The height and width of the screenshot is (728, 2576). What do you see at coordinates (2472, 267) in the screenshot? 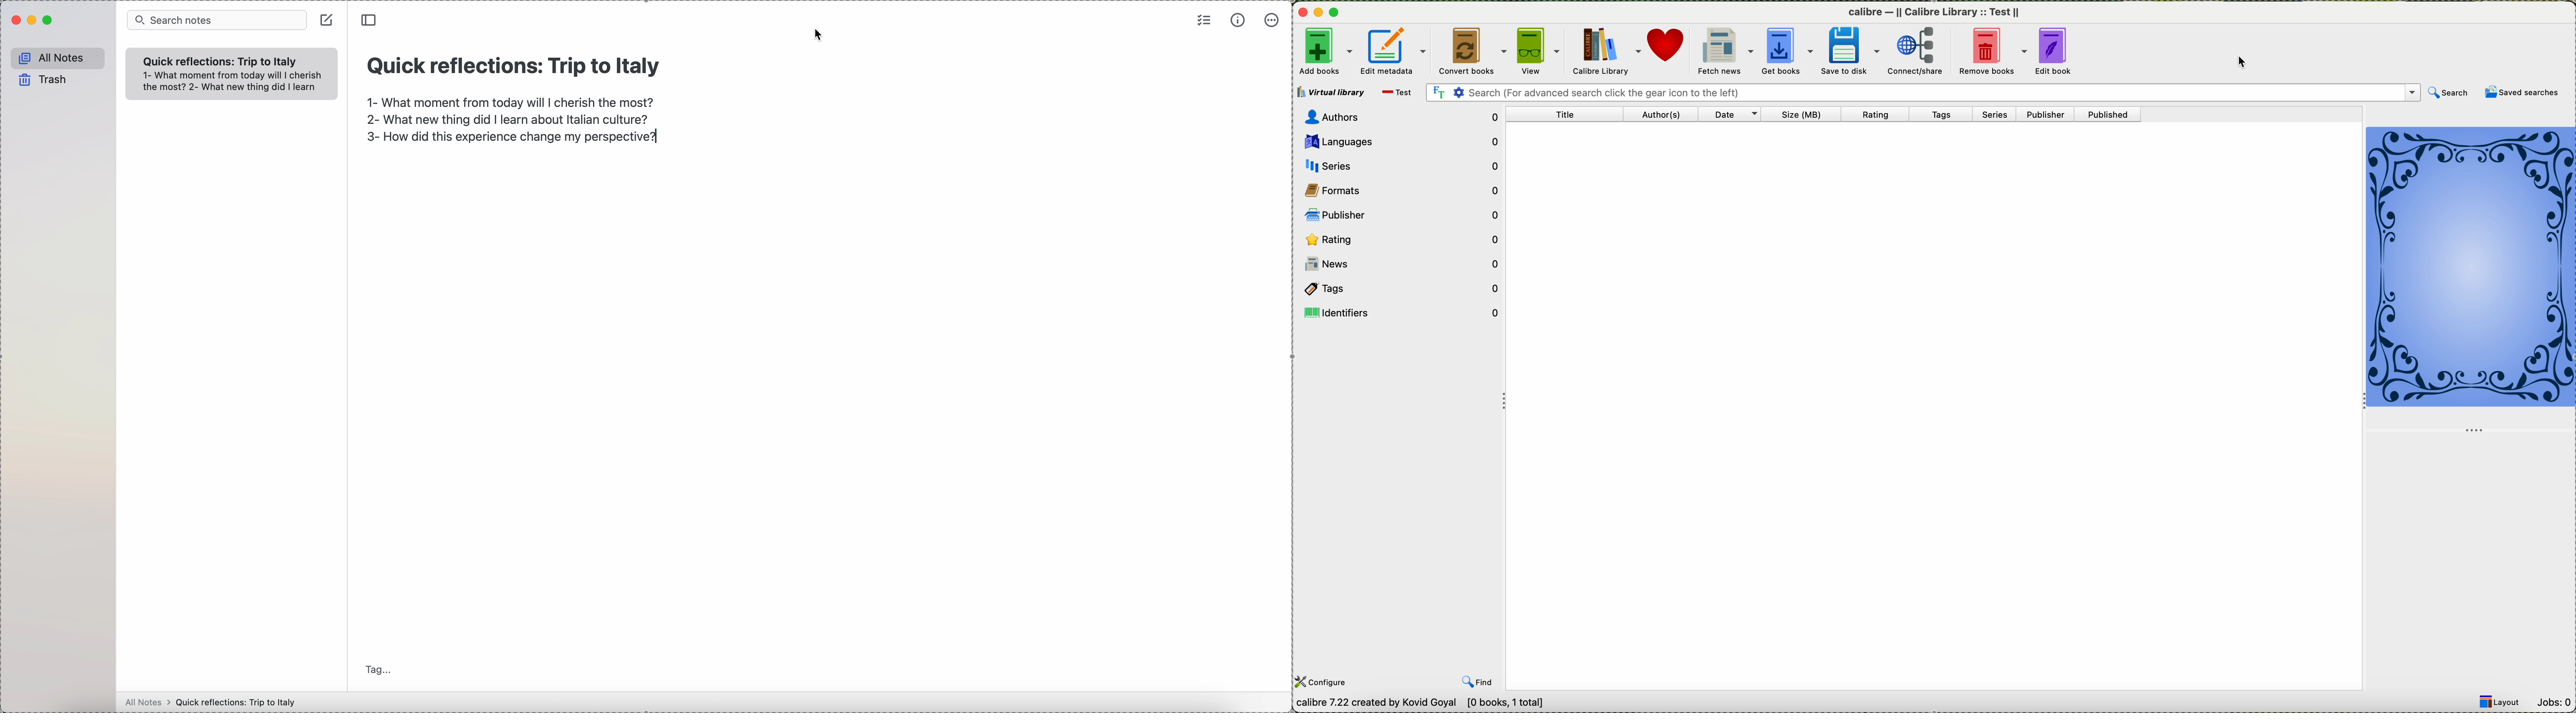
I see `book cover preview` at bounding box center [2472, 267].